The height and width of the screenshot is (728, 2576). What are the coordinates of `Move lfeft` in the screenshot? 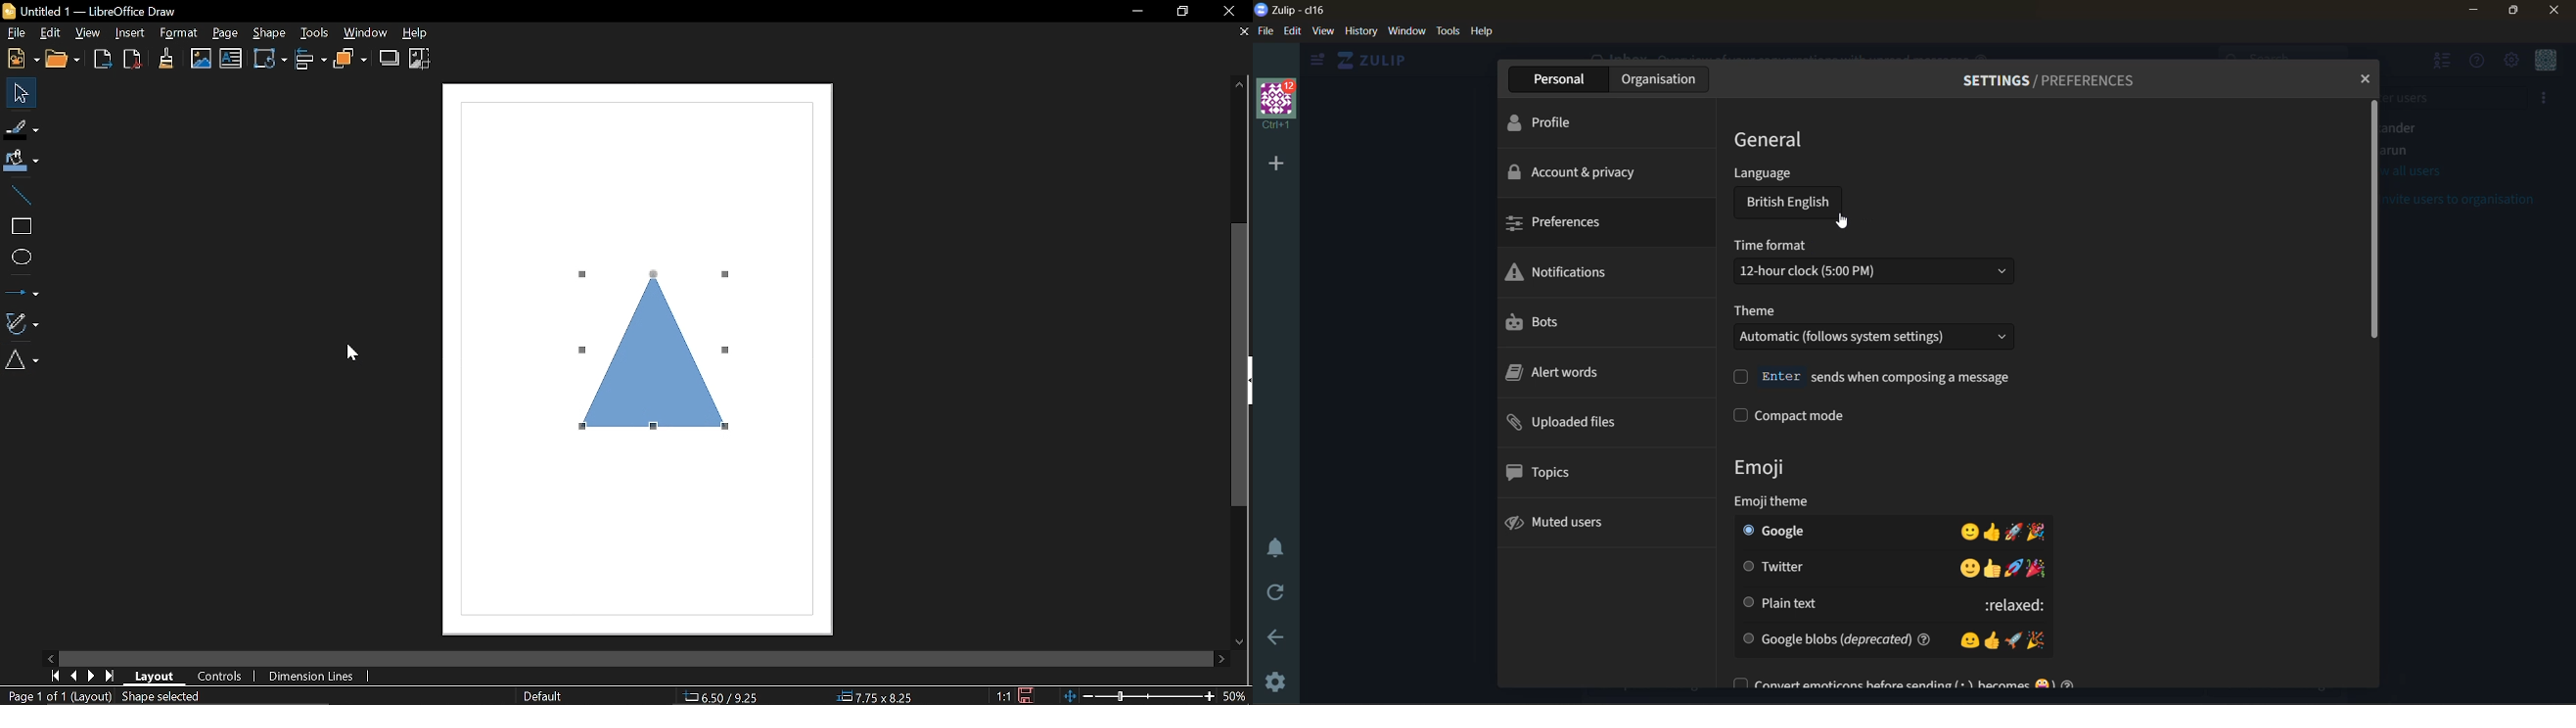 It's located at (52, 657).